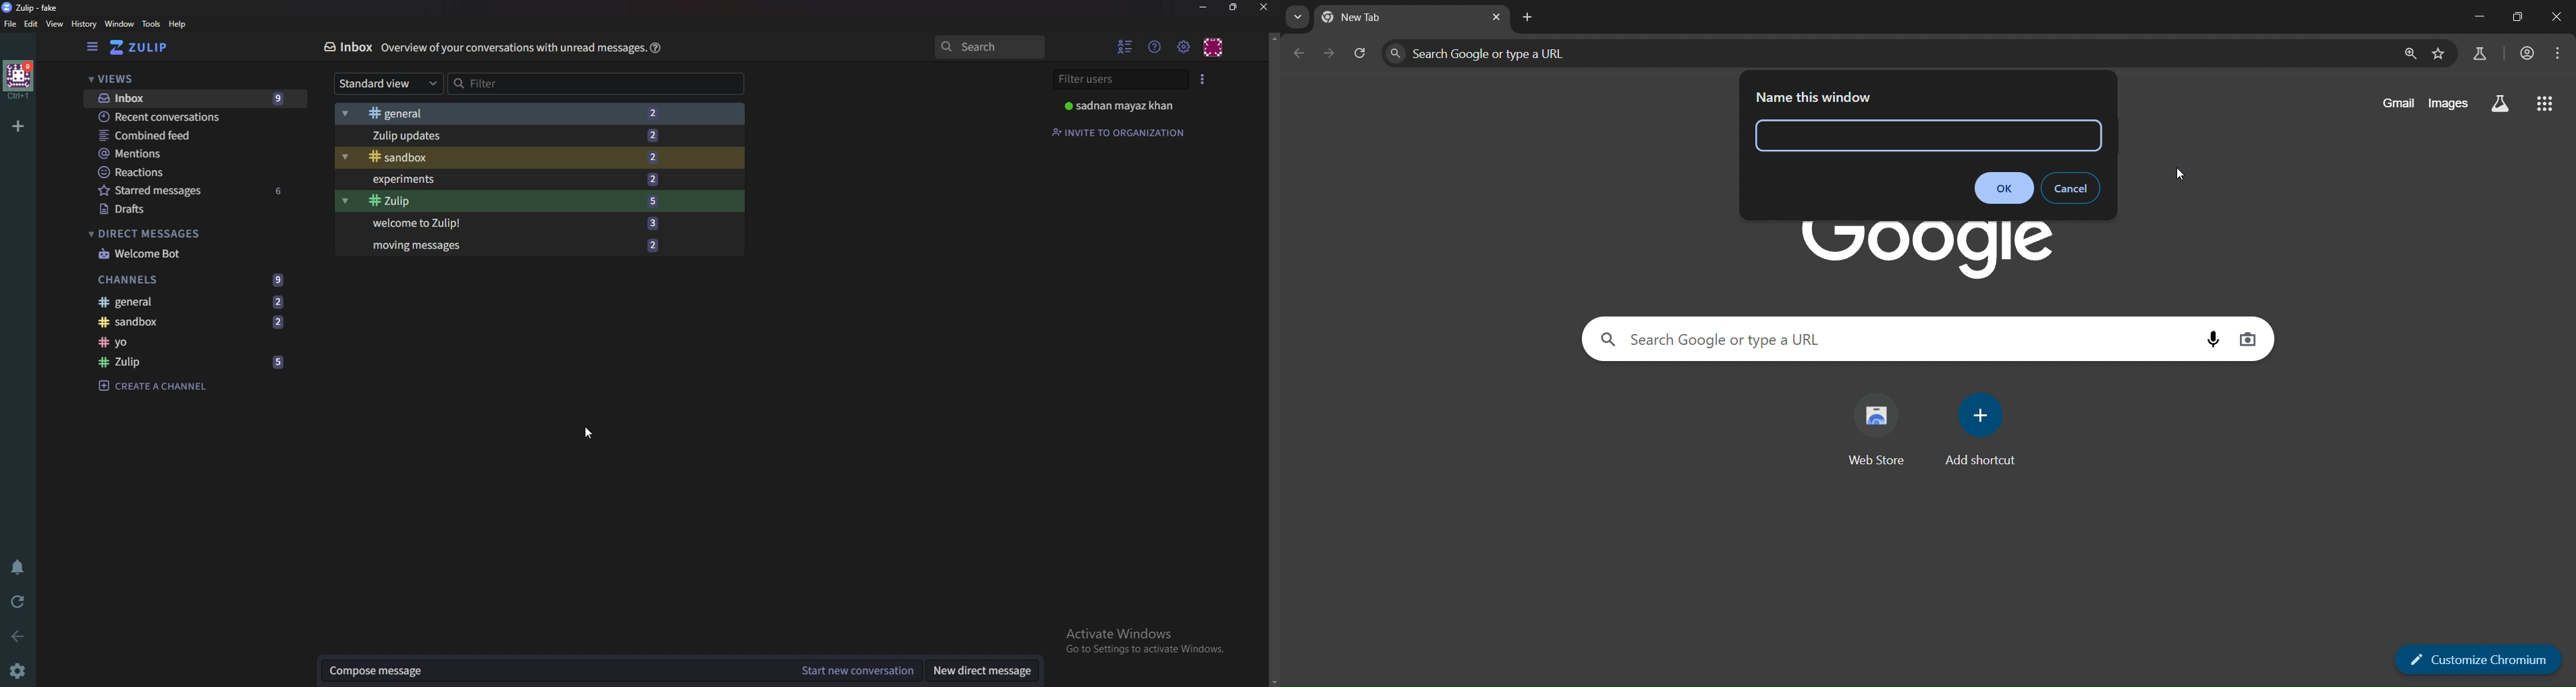 Image resolution: width=2576 pixels, height=700 pixels. What do you see at coordinates (20, 636) in the screenshot?
I see `back` at bounding box center [20, 636].